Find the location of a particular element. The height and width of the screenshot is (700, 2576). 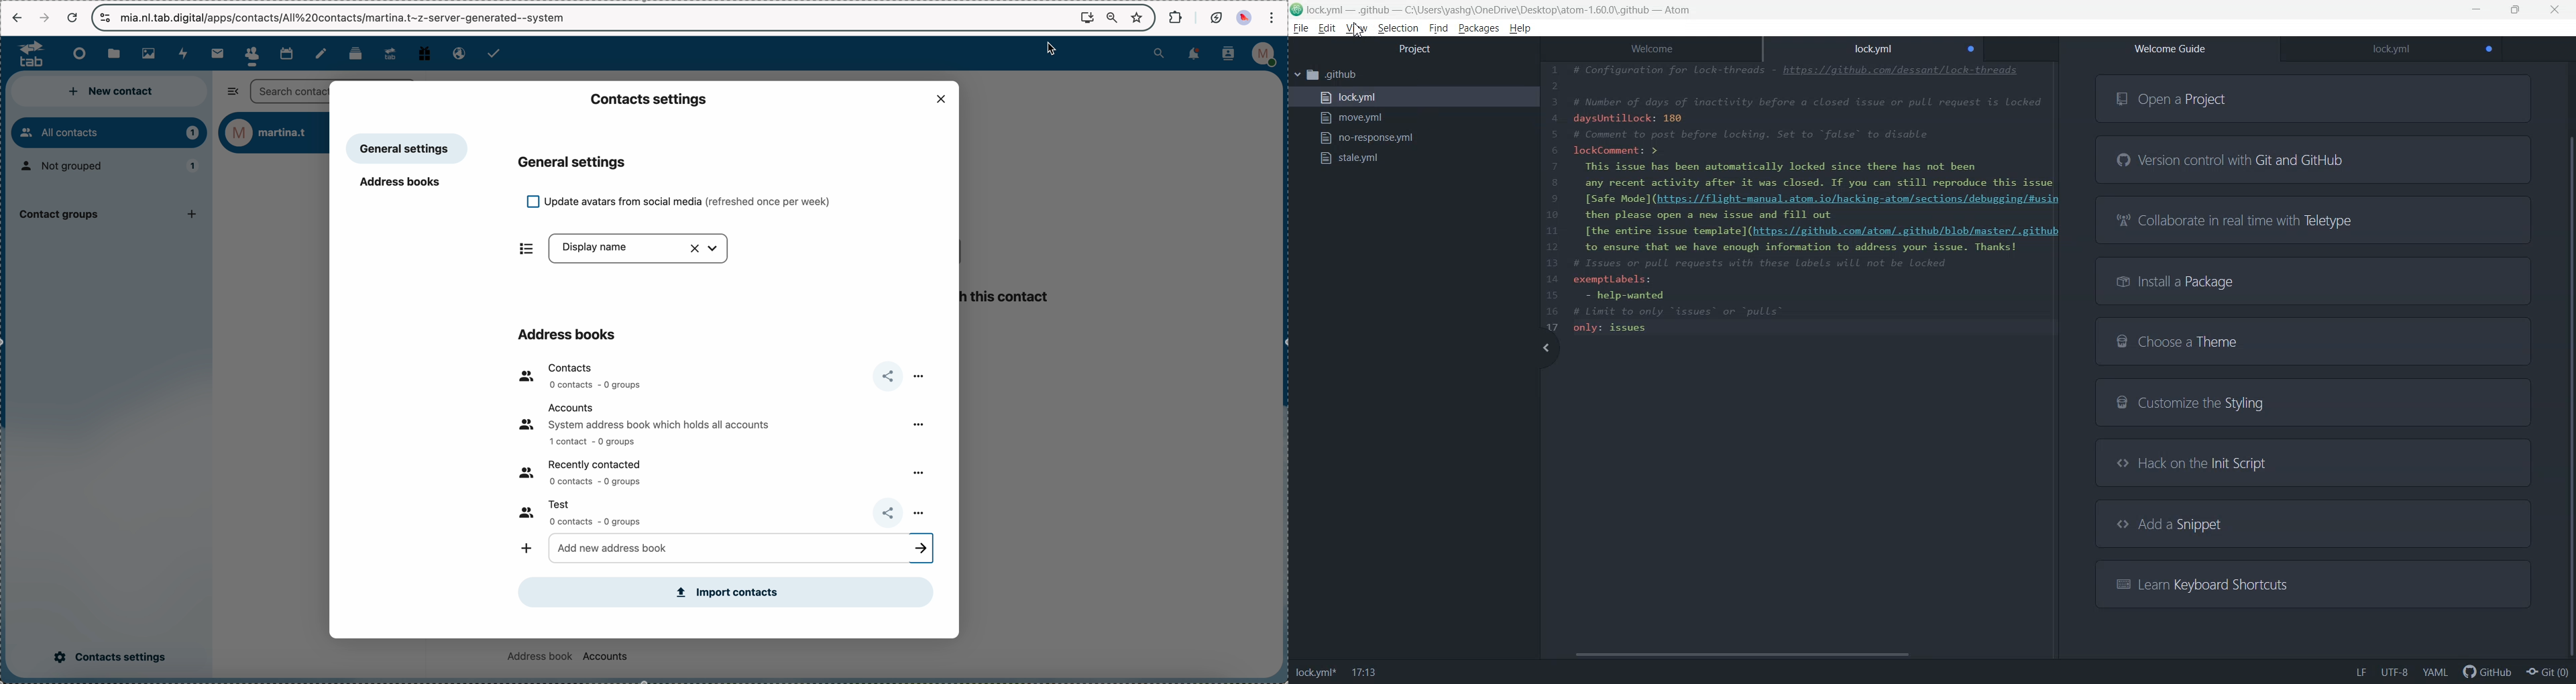

add new address book is located at coordinates (720, 548).